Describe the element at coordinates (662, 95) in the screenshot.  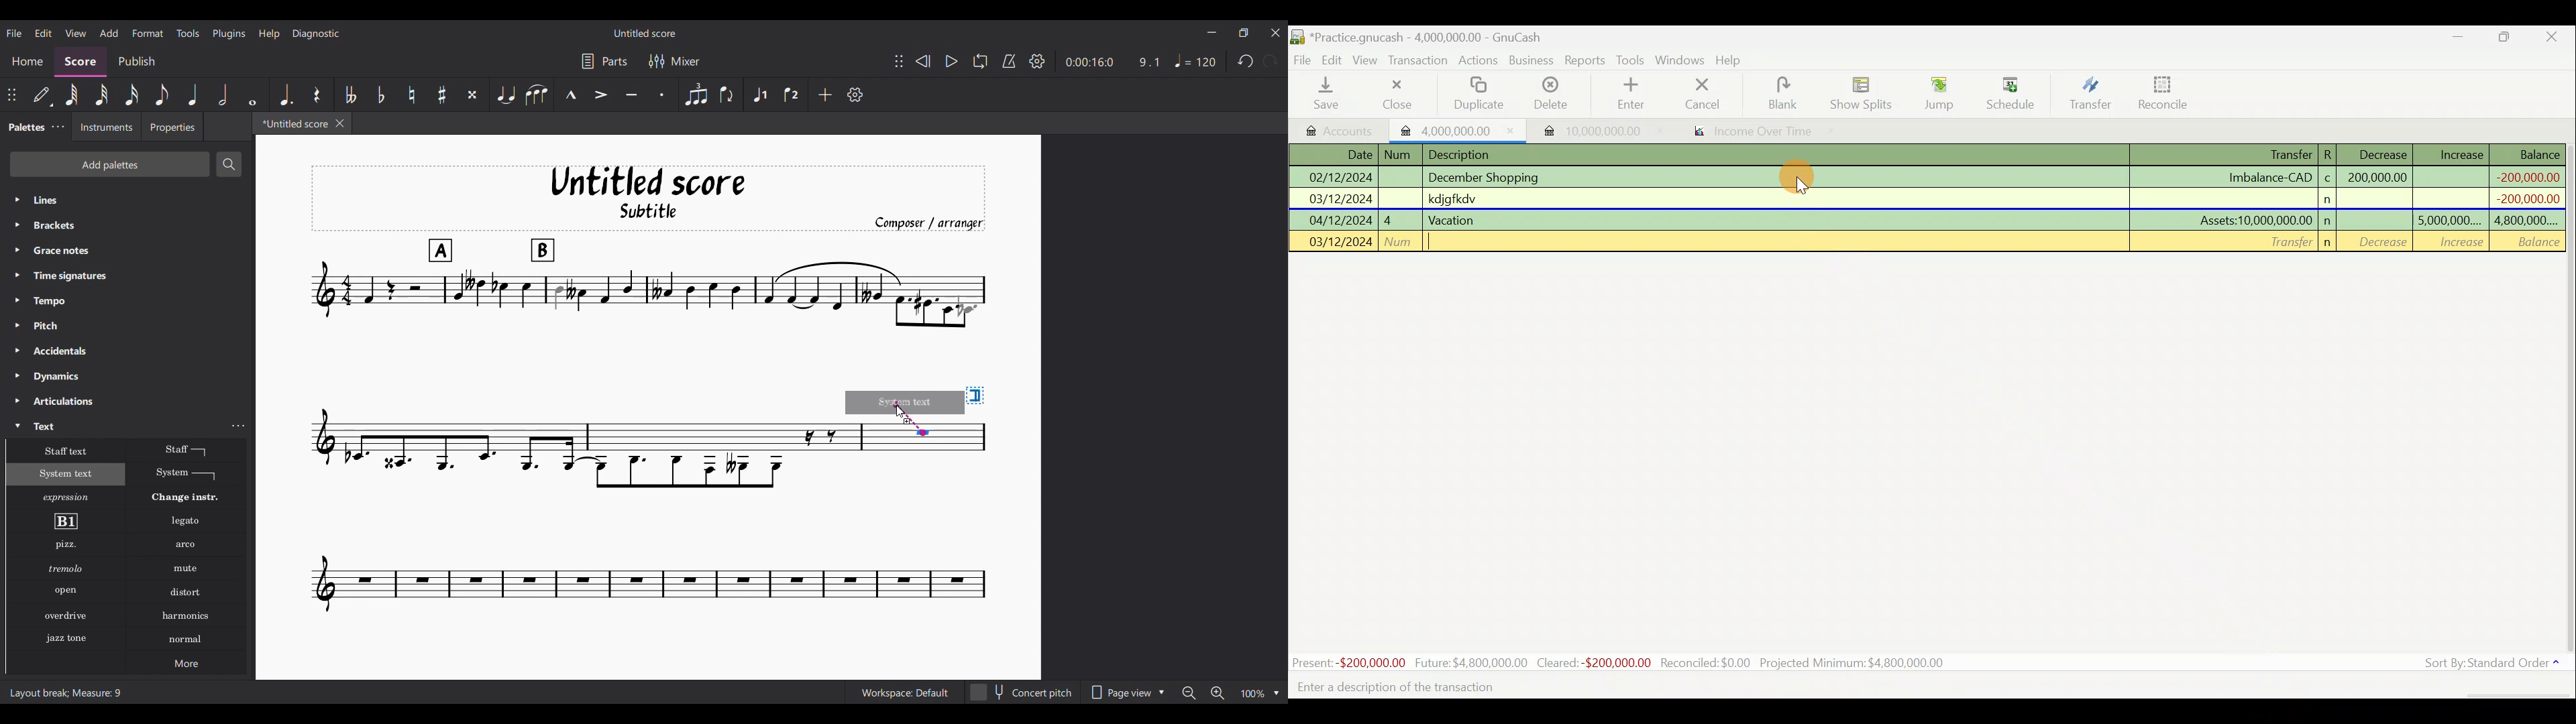
I see `Staccato` at that location.